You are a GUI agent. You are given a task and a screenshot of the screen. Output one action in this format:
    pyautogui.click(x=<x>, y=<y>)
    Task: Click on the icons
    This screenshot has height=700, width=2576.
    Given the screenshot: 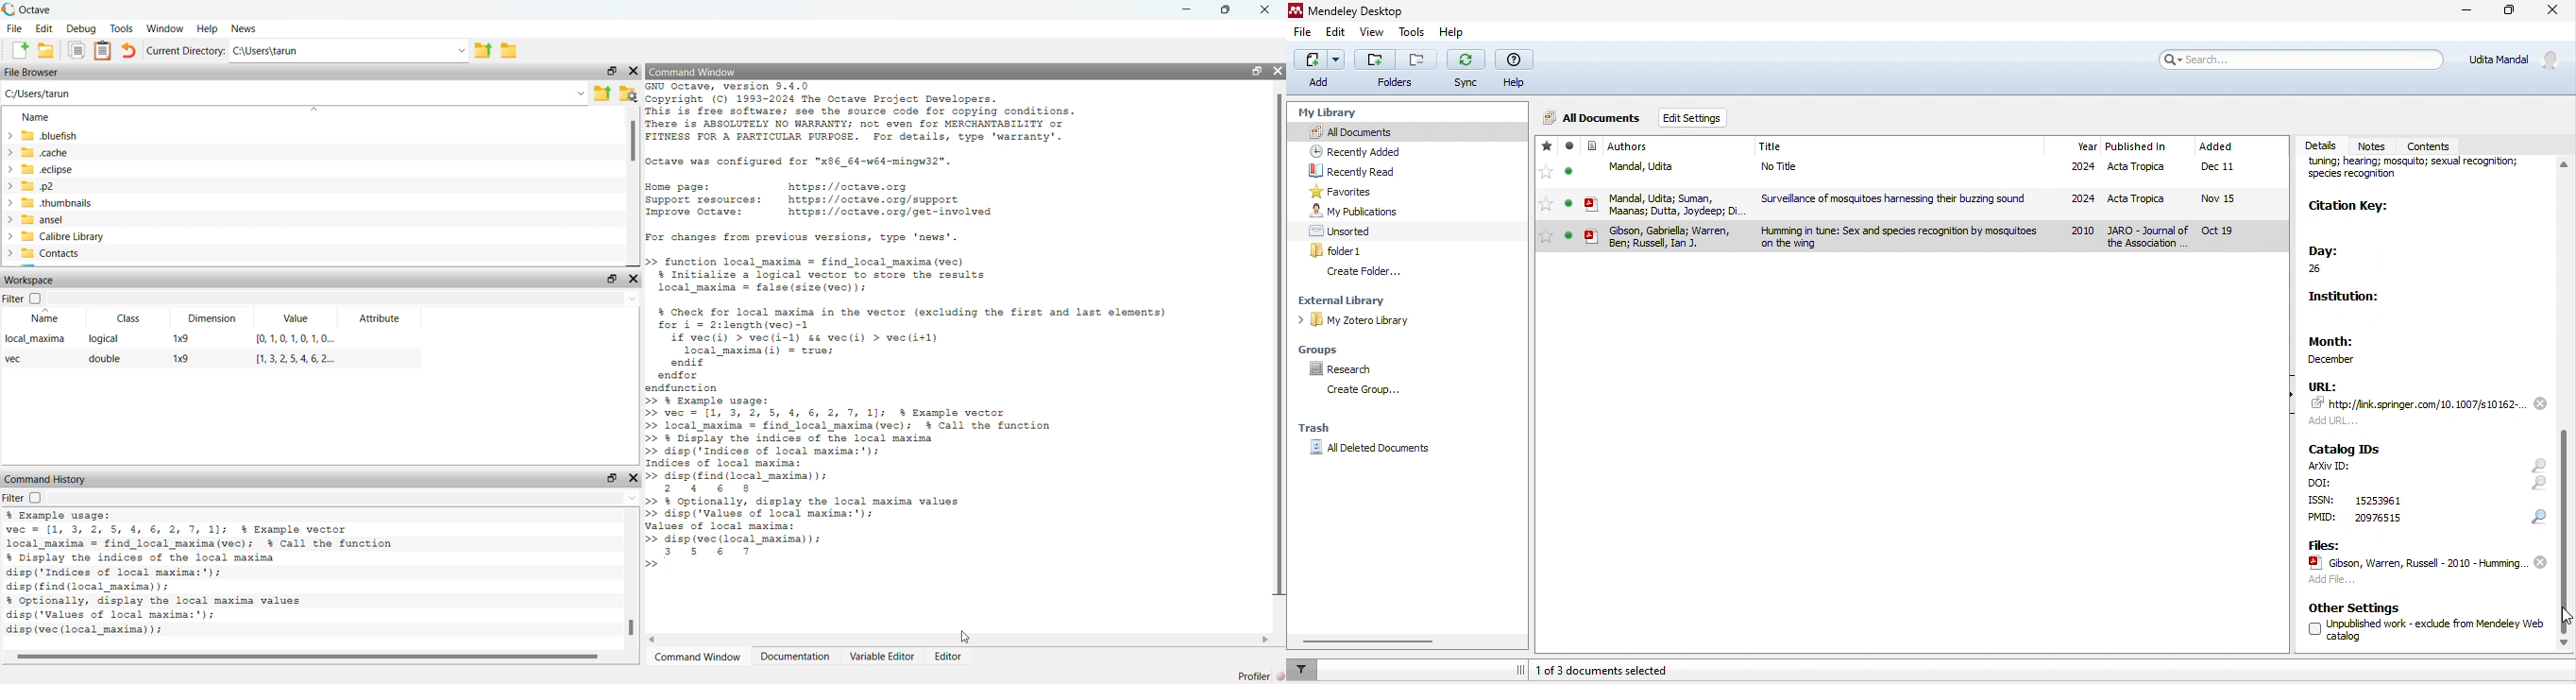 What is the action you would take?
    pyautogui.click(x=2539, y=491)
    